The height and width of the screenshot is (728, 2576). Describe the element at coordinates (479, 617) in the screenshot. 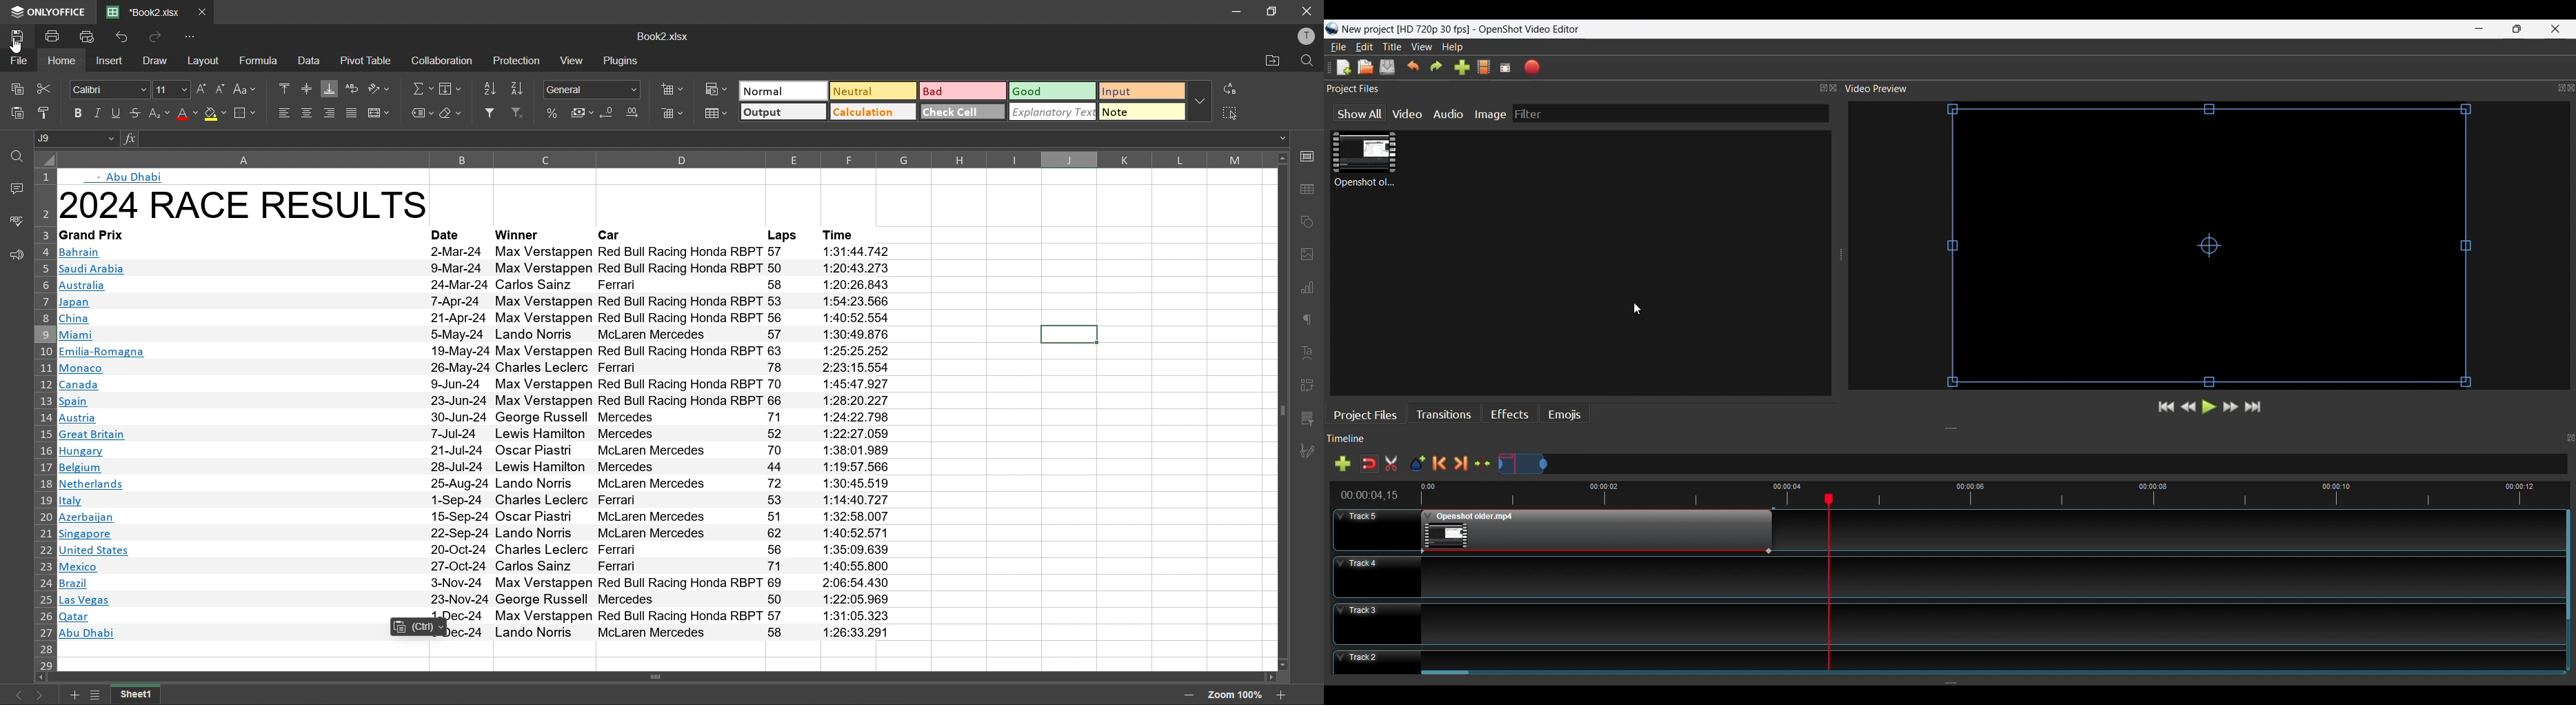

I see `text info` at that location.